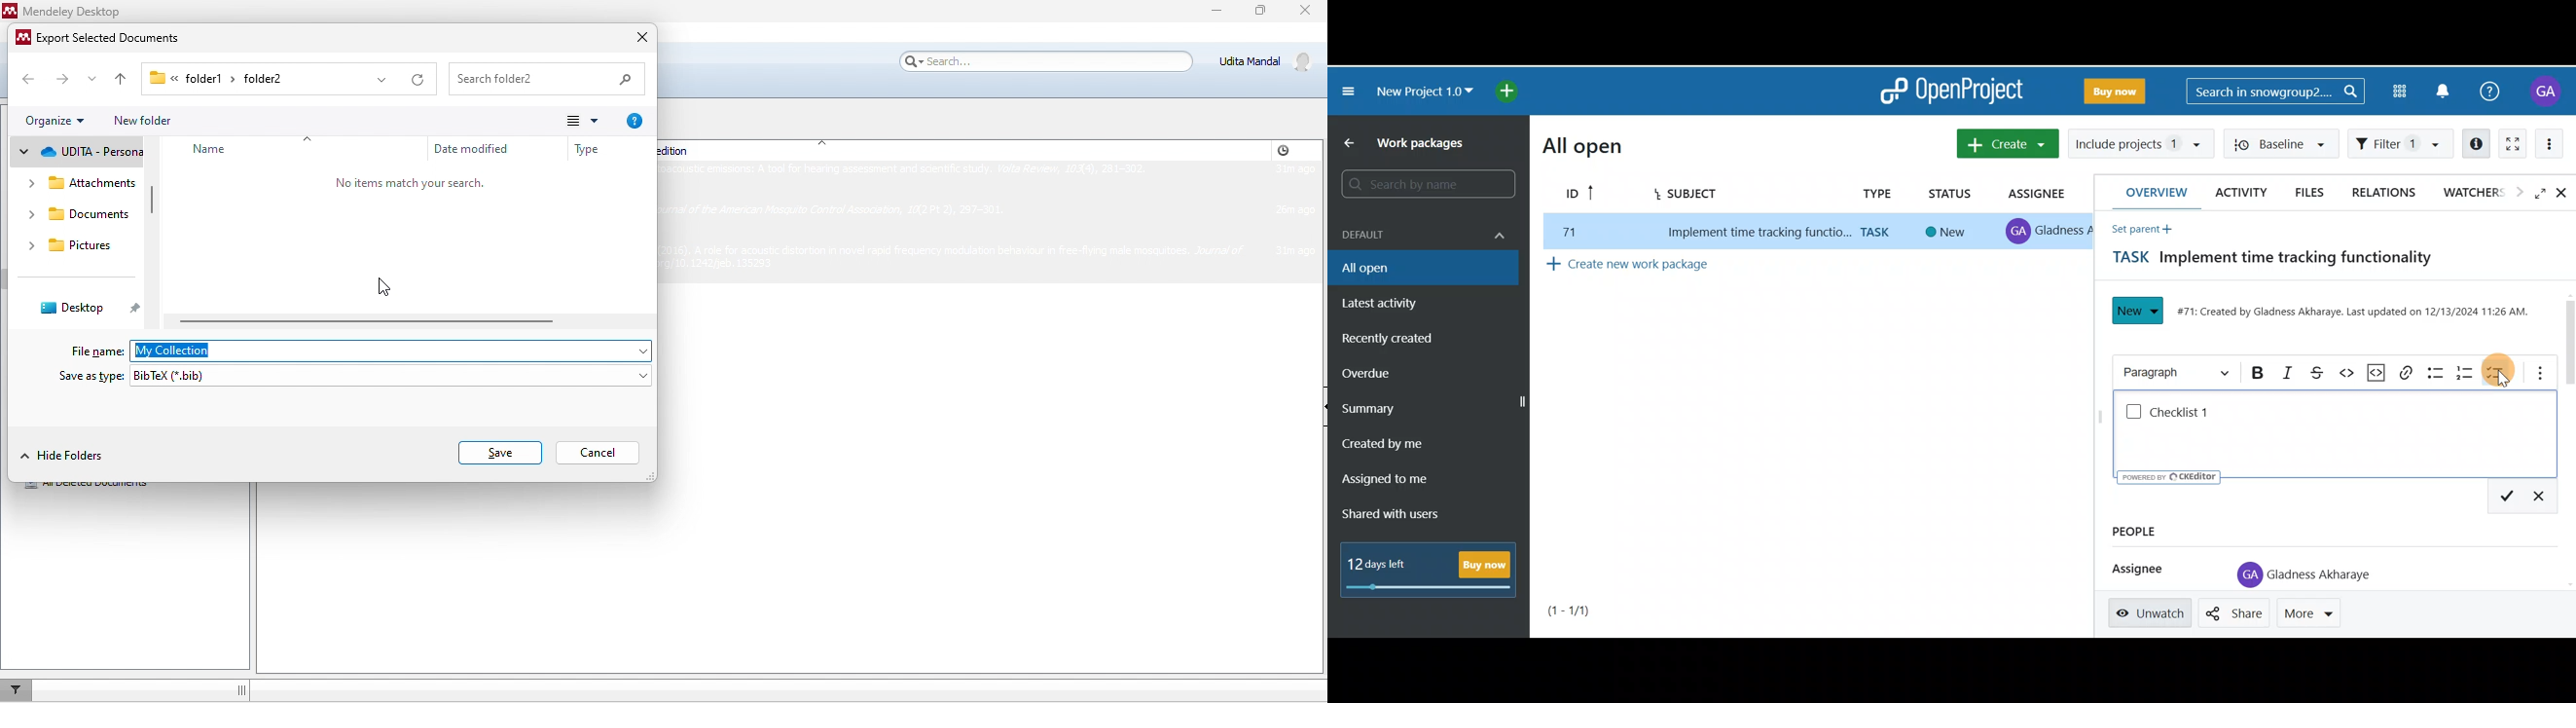 This screenshot has height=728, width=2576. I want to click on refresh, so click(419, 76).